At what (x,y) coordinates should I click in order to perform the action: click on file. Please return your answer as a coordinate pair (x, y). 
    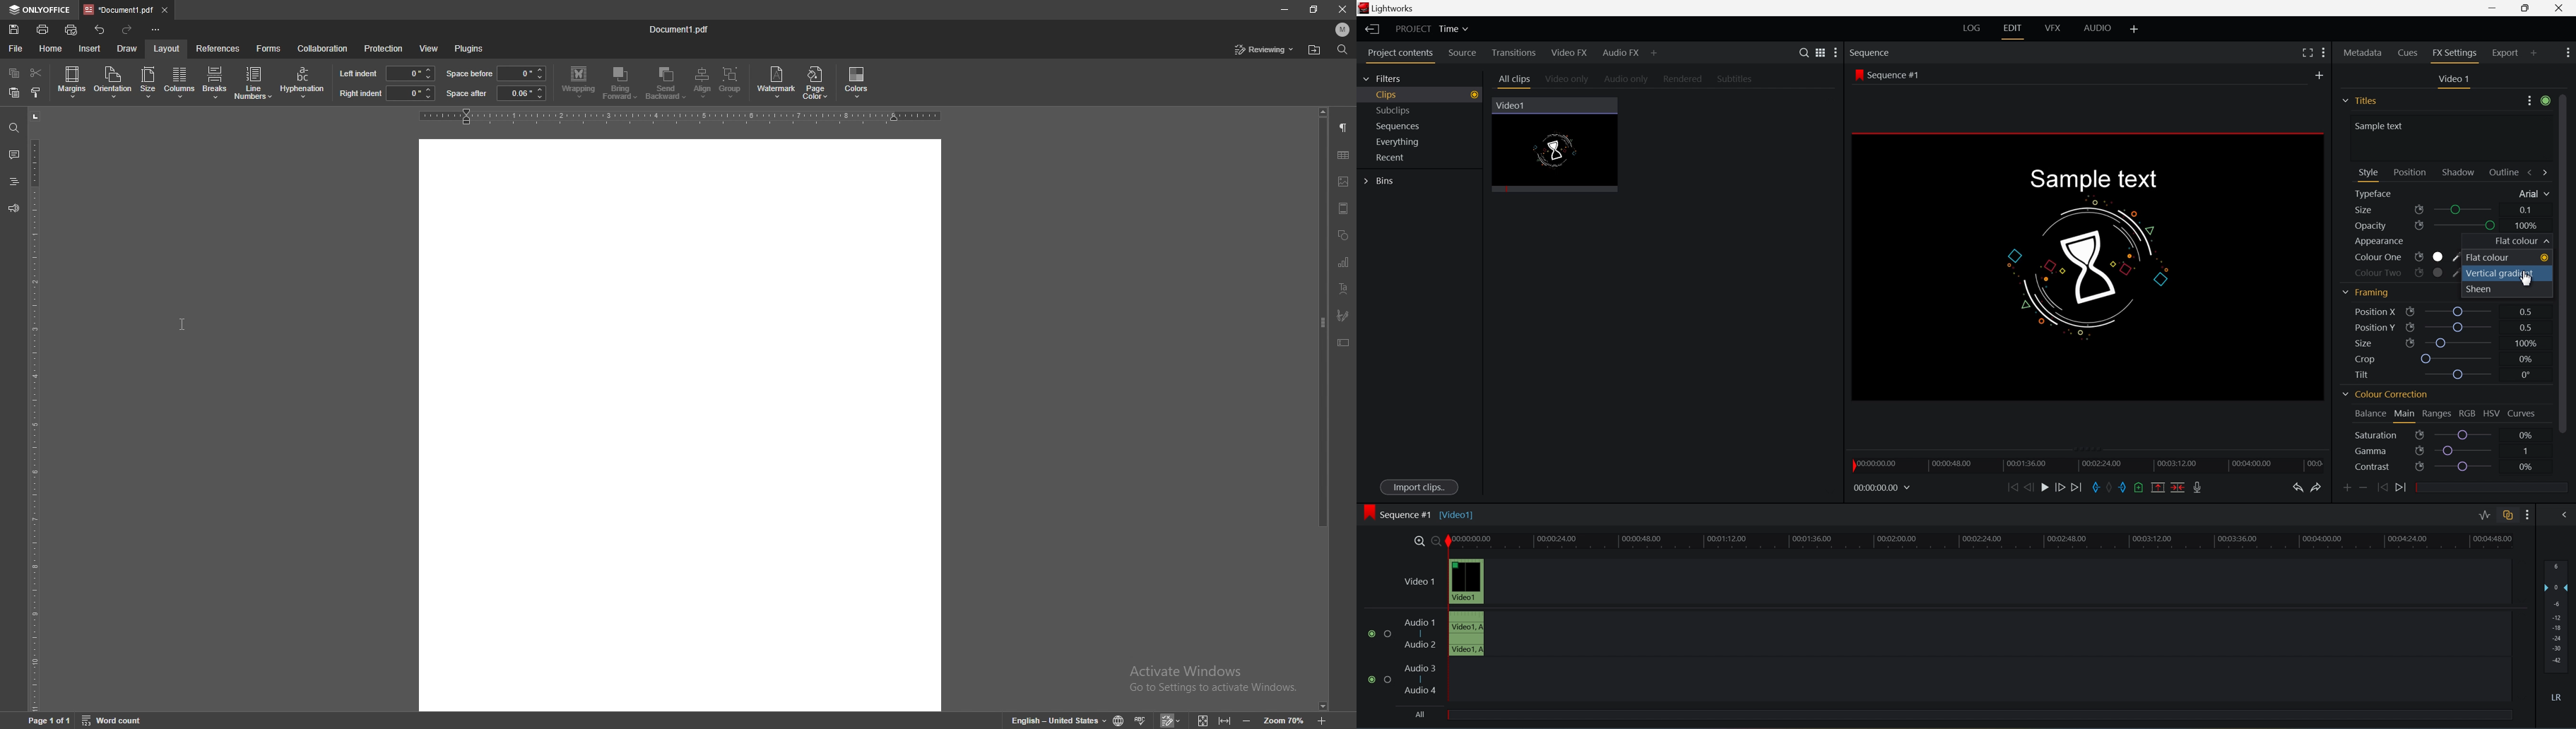
    Looking at the image, I should click on (16, 49).